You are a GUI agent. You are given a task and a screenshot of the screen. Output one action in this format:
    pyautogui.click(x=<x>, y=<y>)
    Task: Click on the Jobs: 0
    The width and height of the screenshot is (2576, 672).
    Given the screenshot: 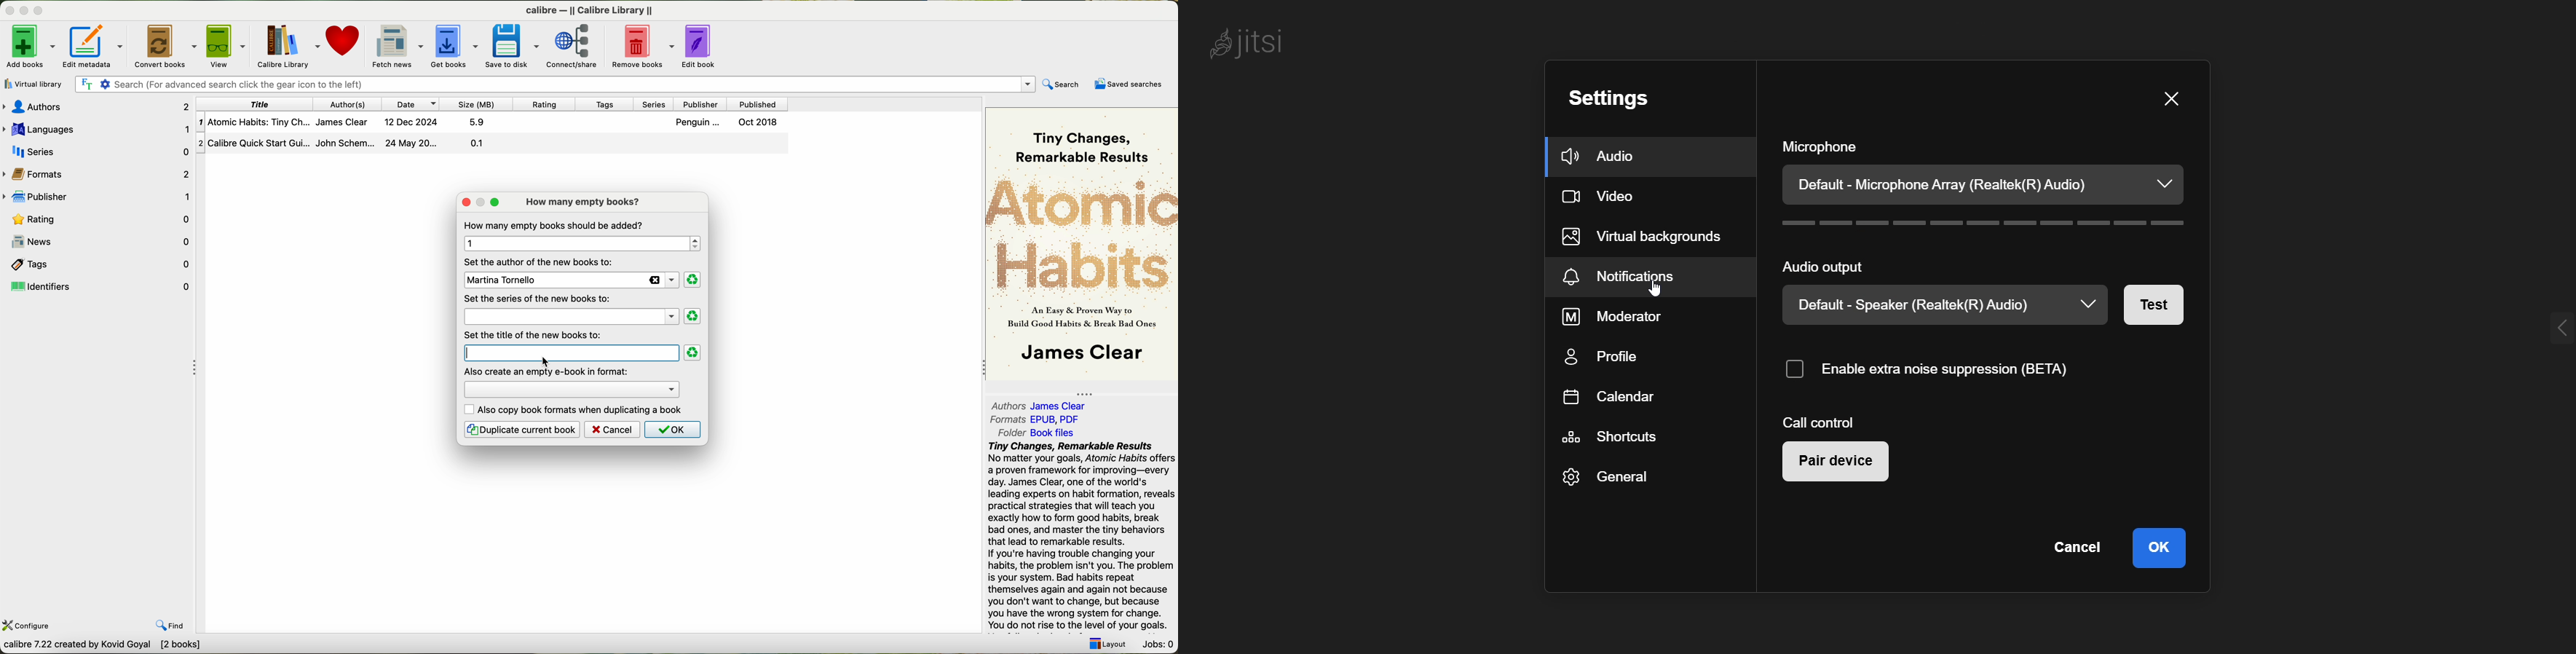 What is the action you would take?
    pyautogui.click(x=1156, y=645)
    